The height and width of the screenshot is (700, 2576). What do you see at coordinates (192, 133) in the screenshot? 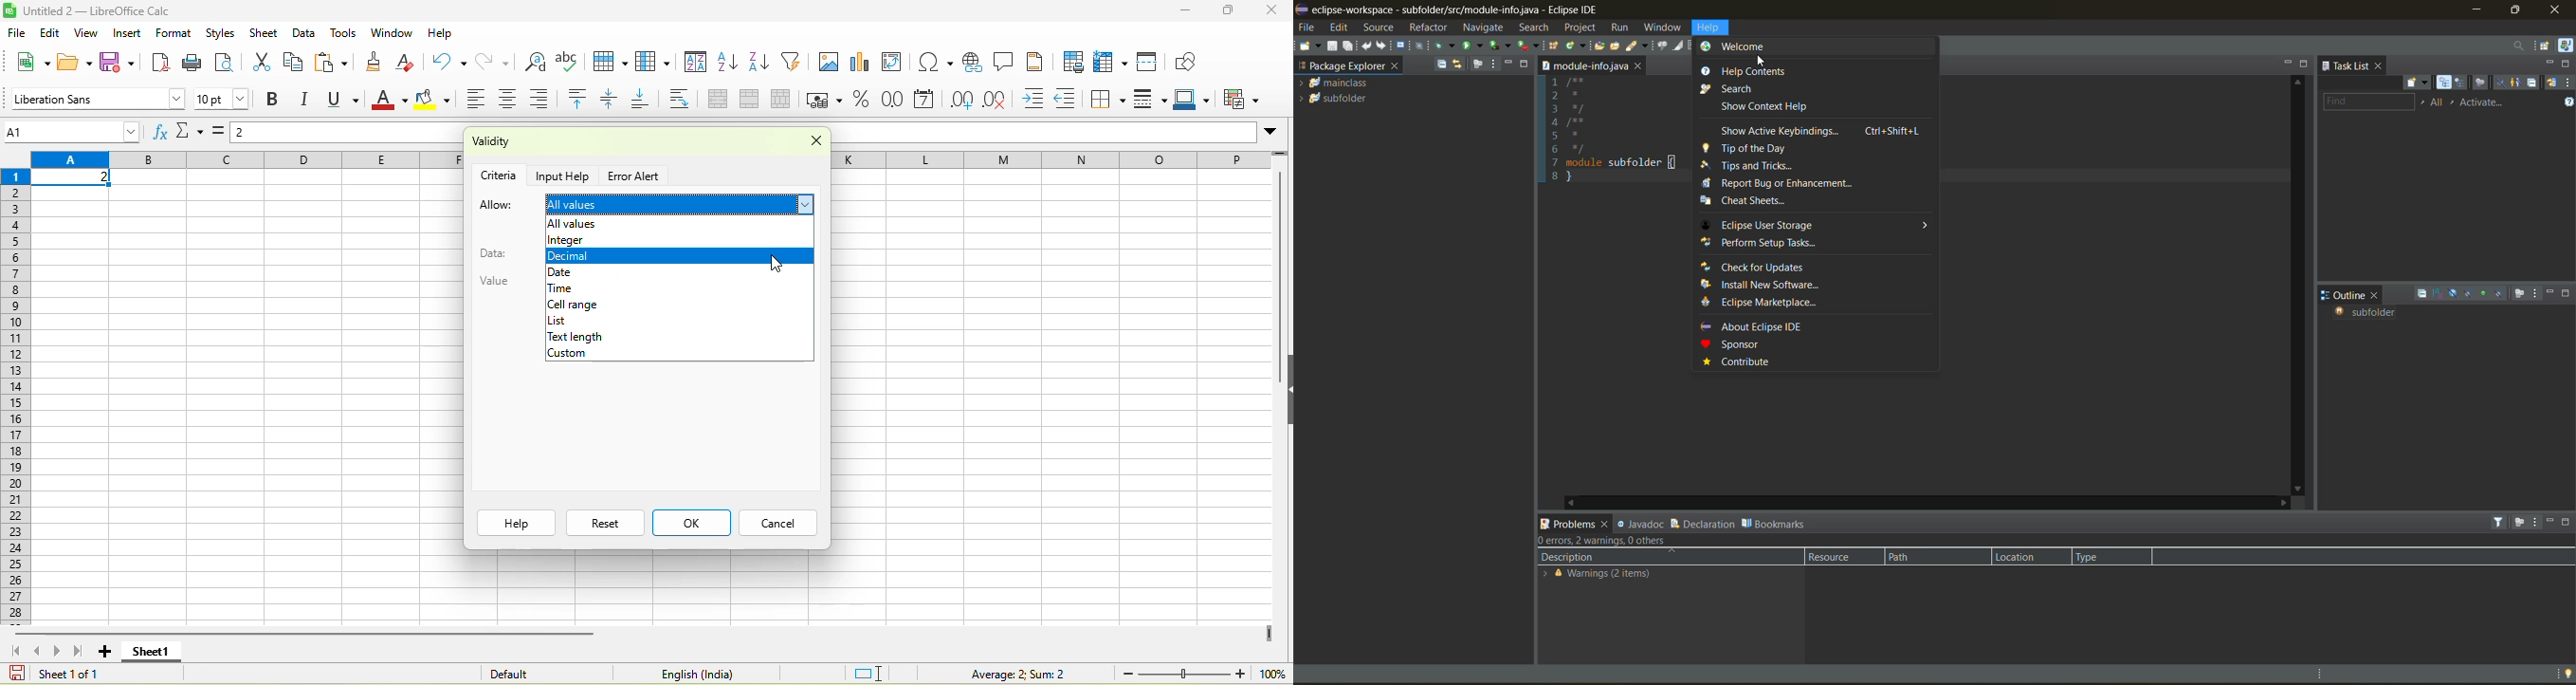
I see `select function` at bounding box center [192, 133].